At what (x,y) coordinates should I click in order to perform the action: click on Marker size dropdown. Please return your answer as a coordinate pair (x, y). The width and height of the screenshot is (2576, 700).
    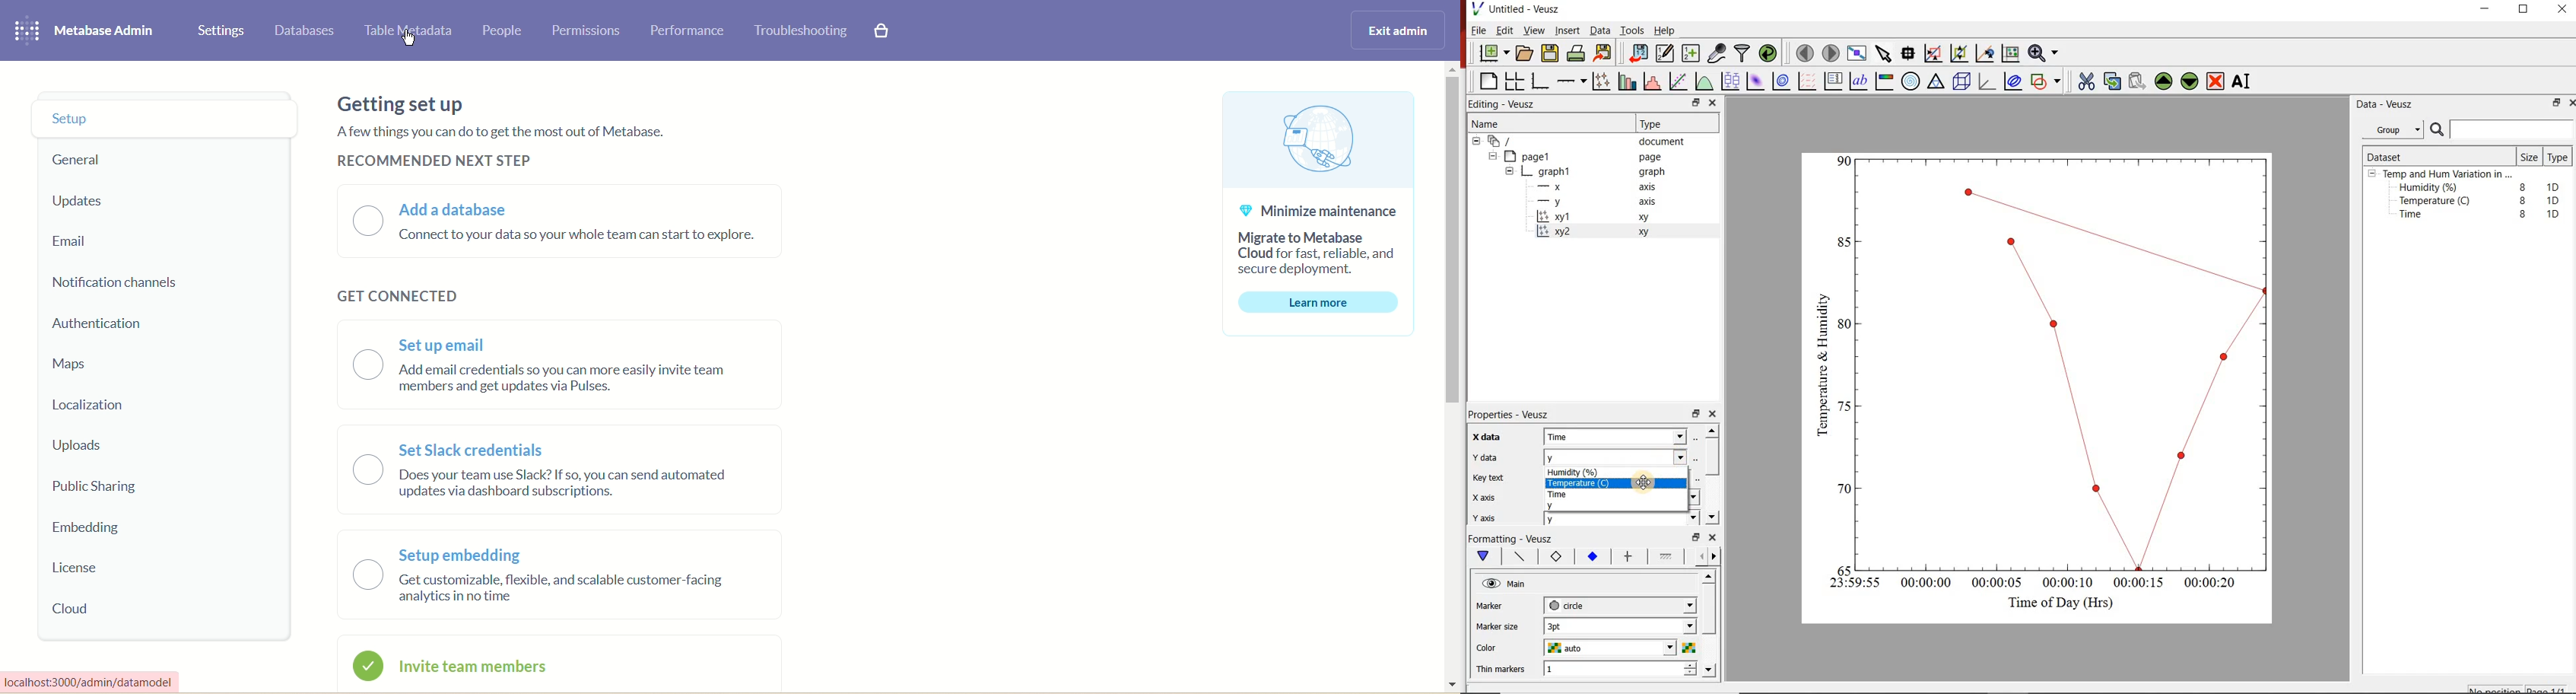
    Looking at the image, I should click on (1659, 627).